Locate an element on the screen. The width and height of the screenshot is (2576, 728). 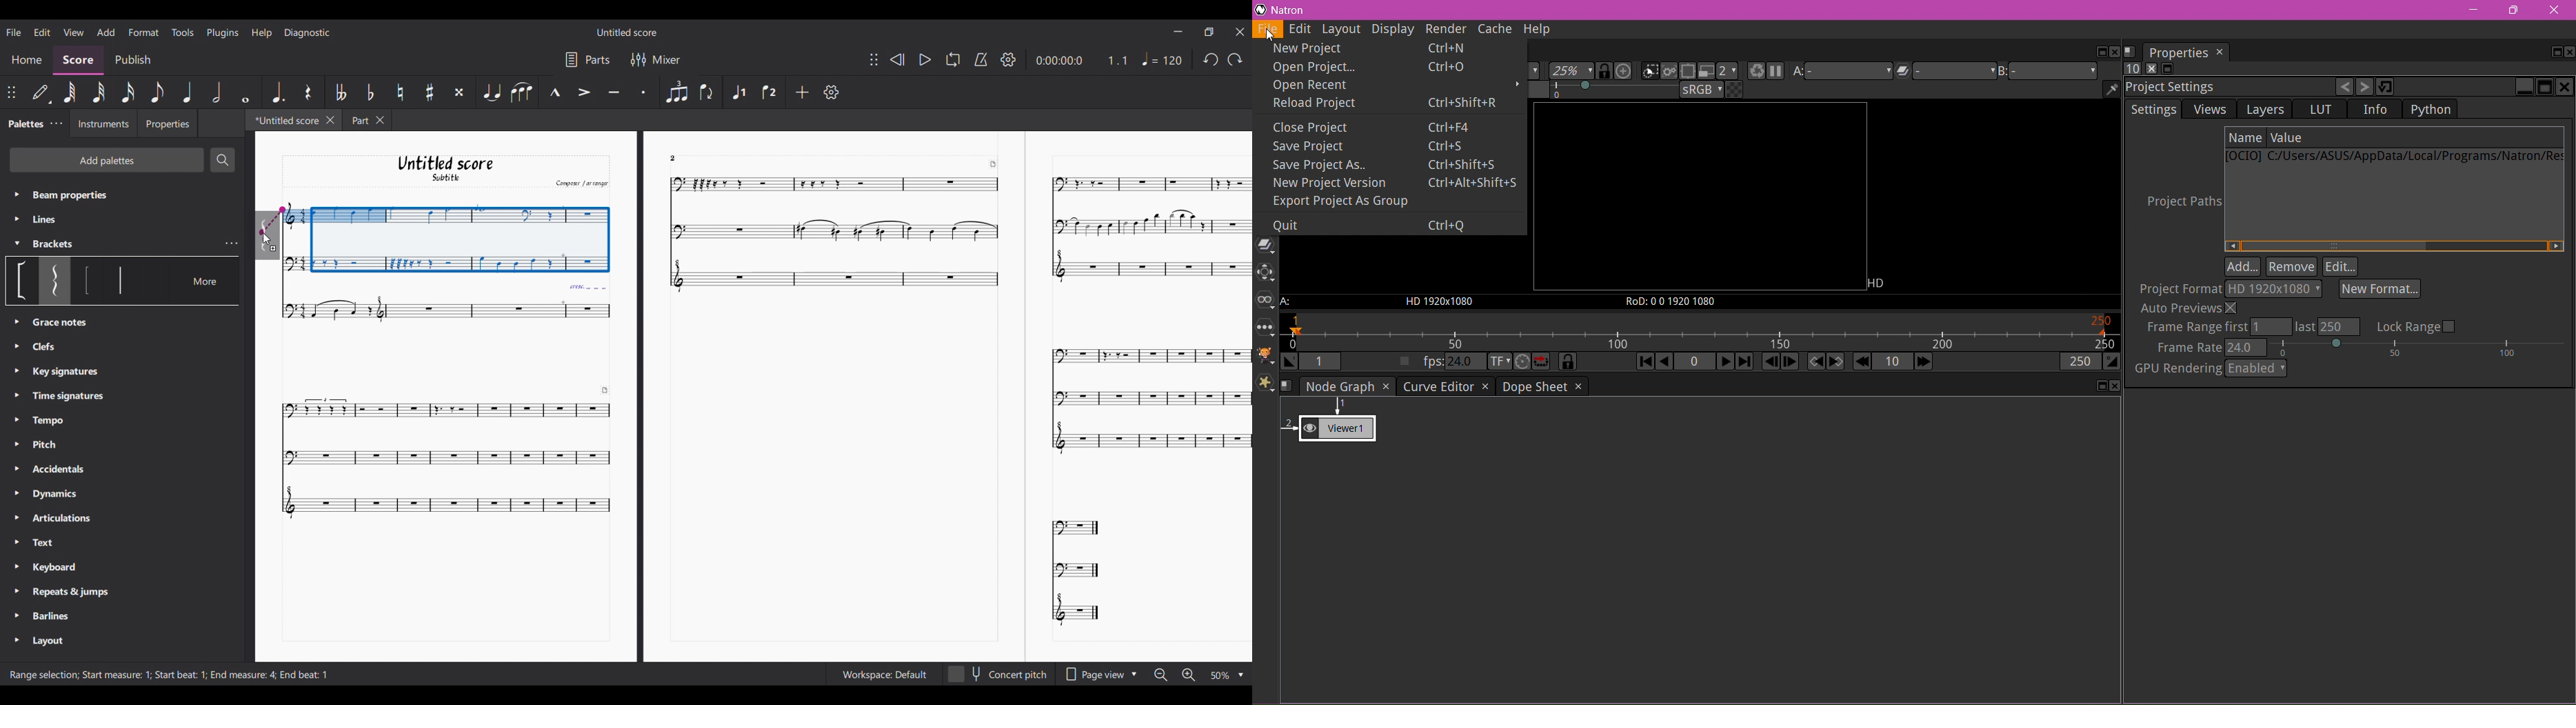
Toggle natural is located at coordinates (400, 92).